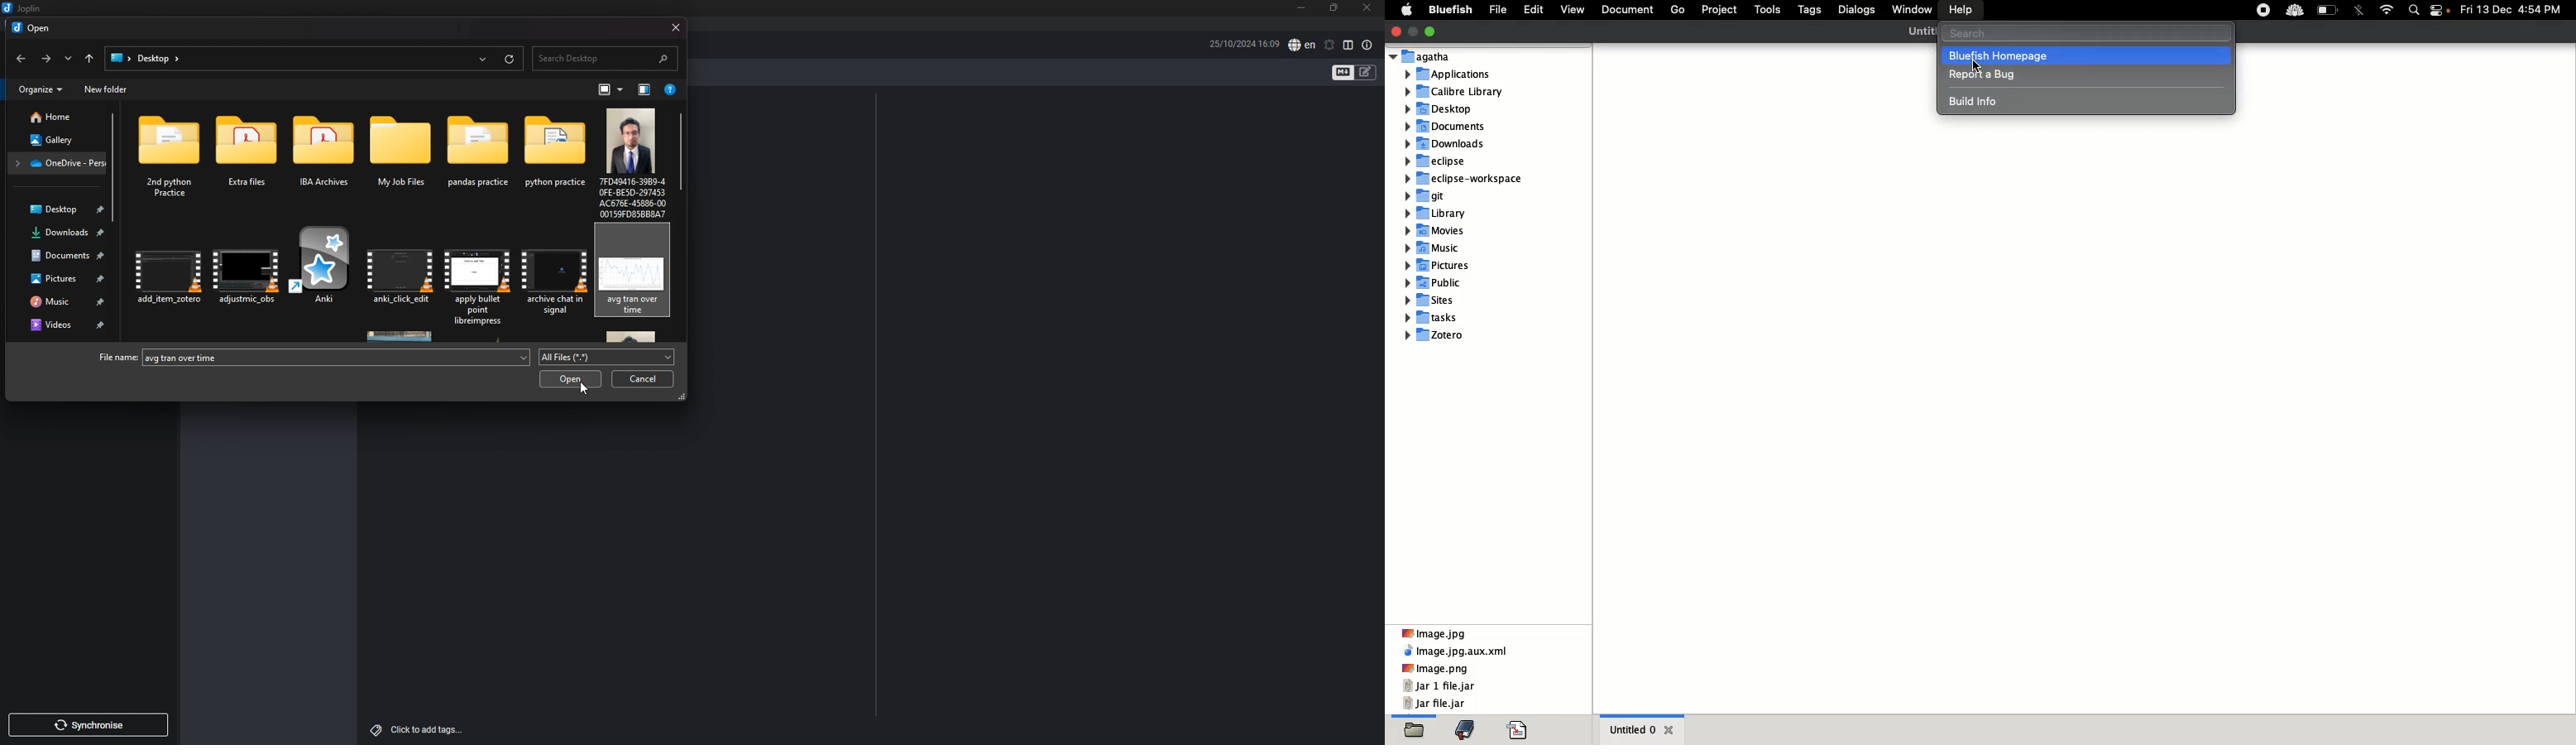  Describe the element at coordinates (1366, 72) in the screenshot. I see `toggle editors` at that location.